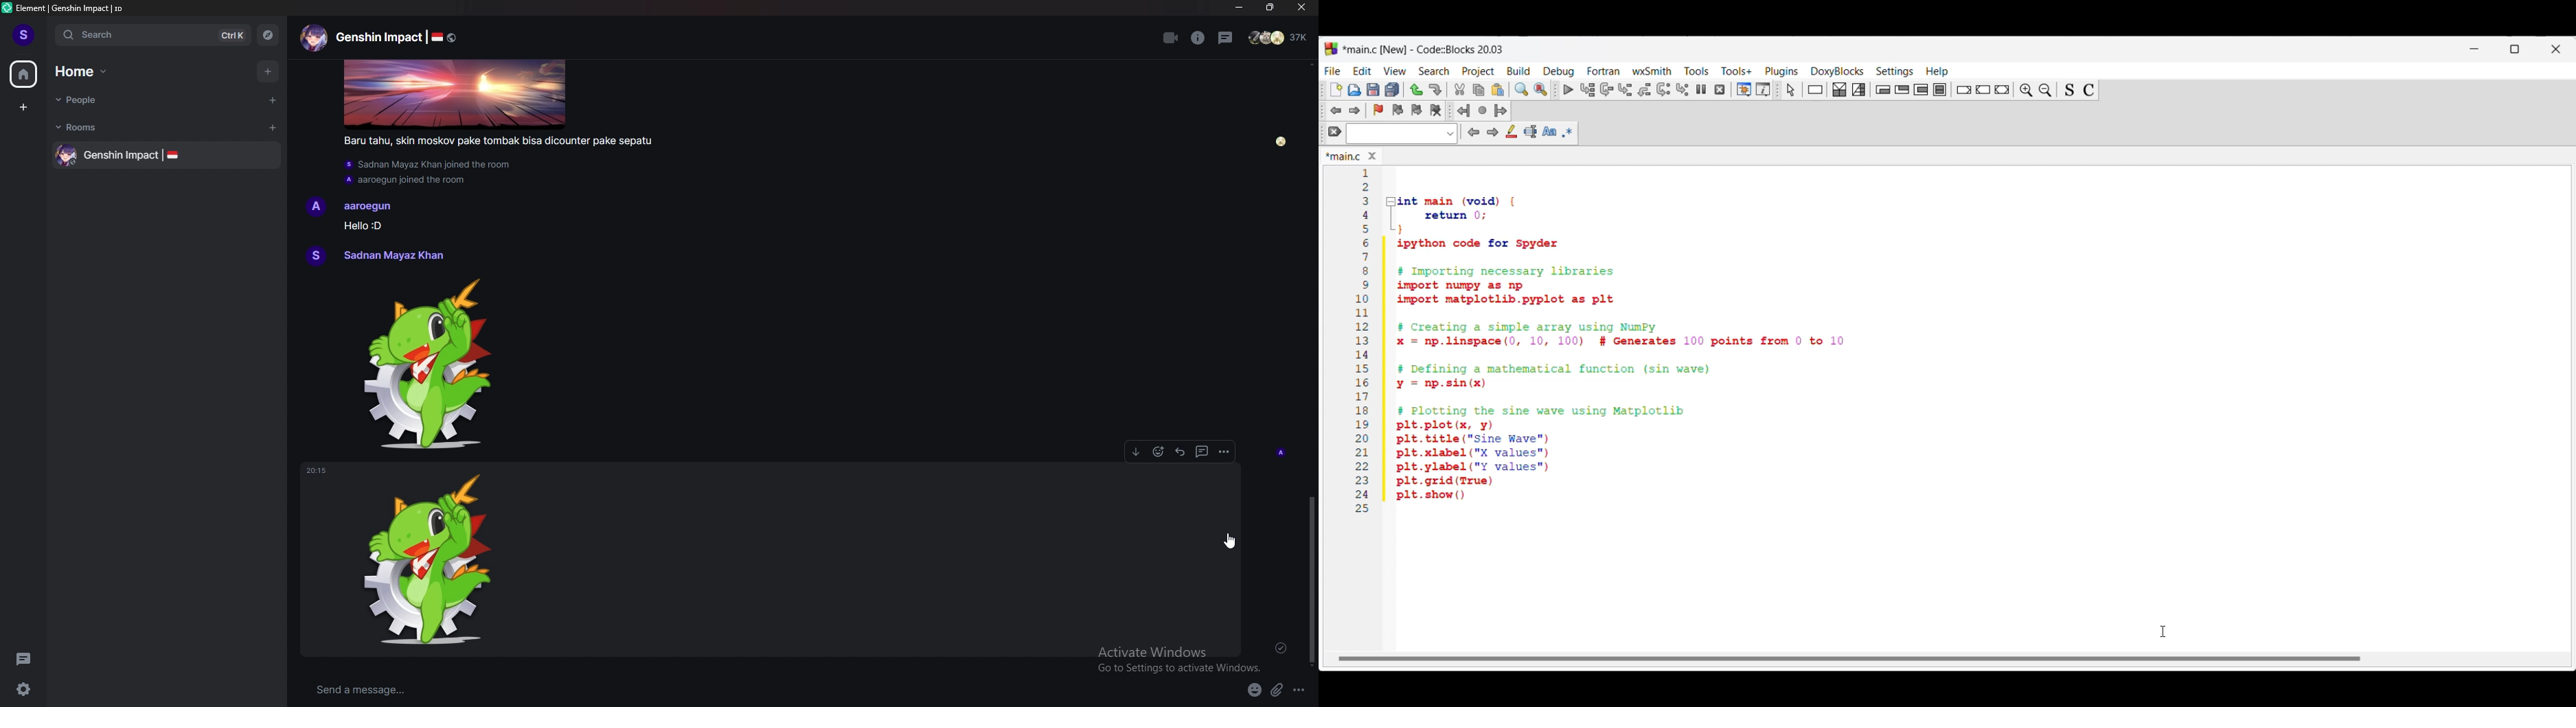 This screenshot has width=2576, height=728. I want to click on Profile picture, so click(317, 255).